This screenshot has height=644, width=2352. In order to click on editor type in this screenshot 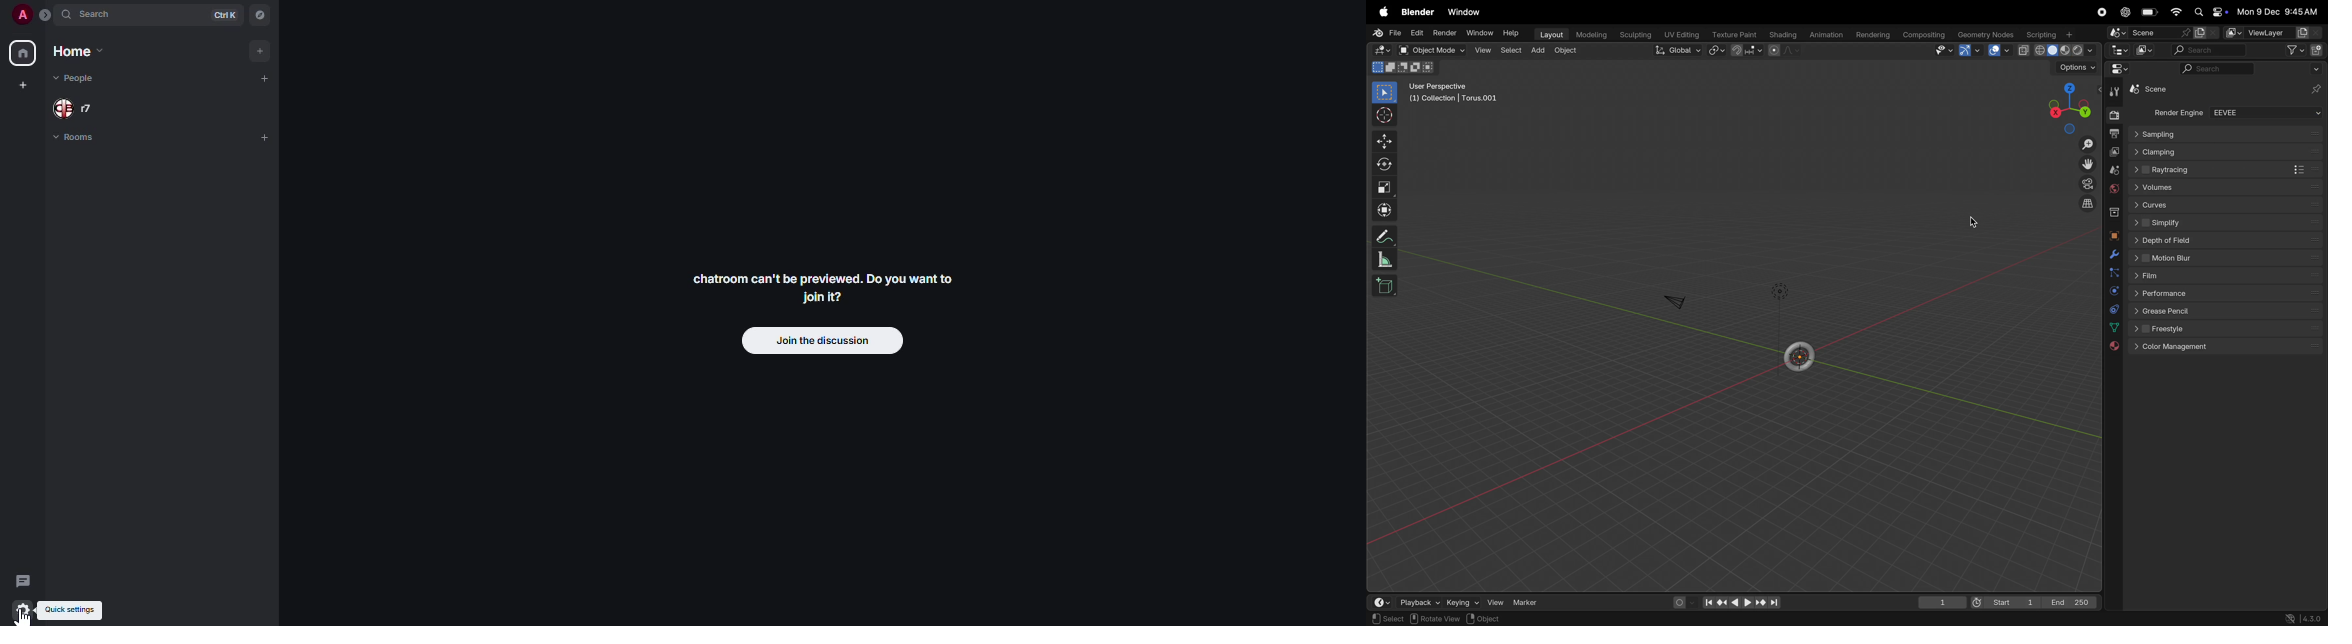, I will do `click(2115, 71)`.